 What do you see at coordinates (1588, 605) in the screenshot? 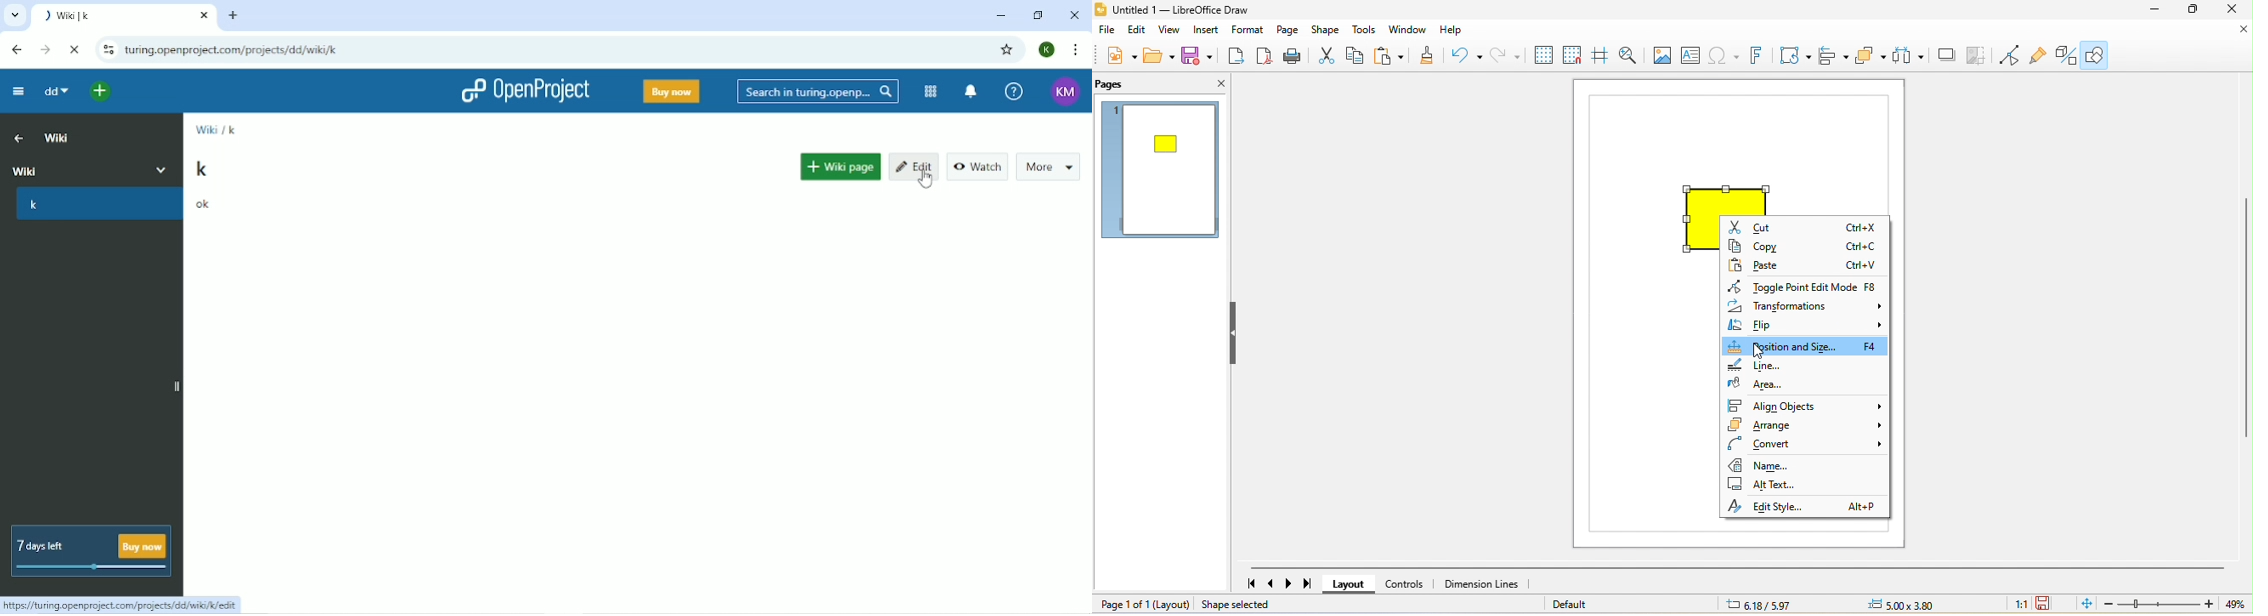
I see `default` at bounding box center [1588, 605].